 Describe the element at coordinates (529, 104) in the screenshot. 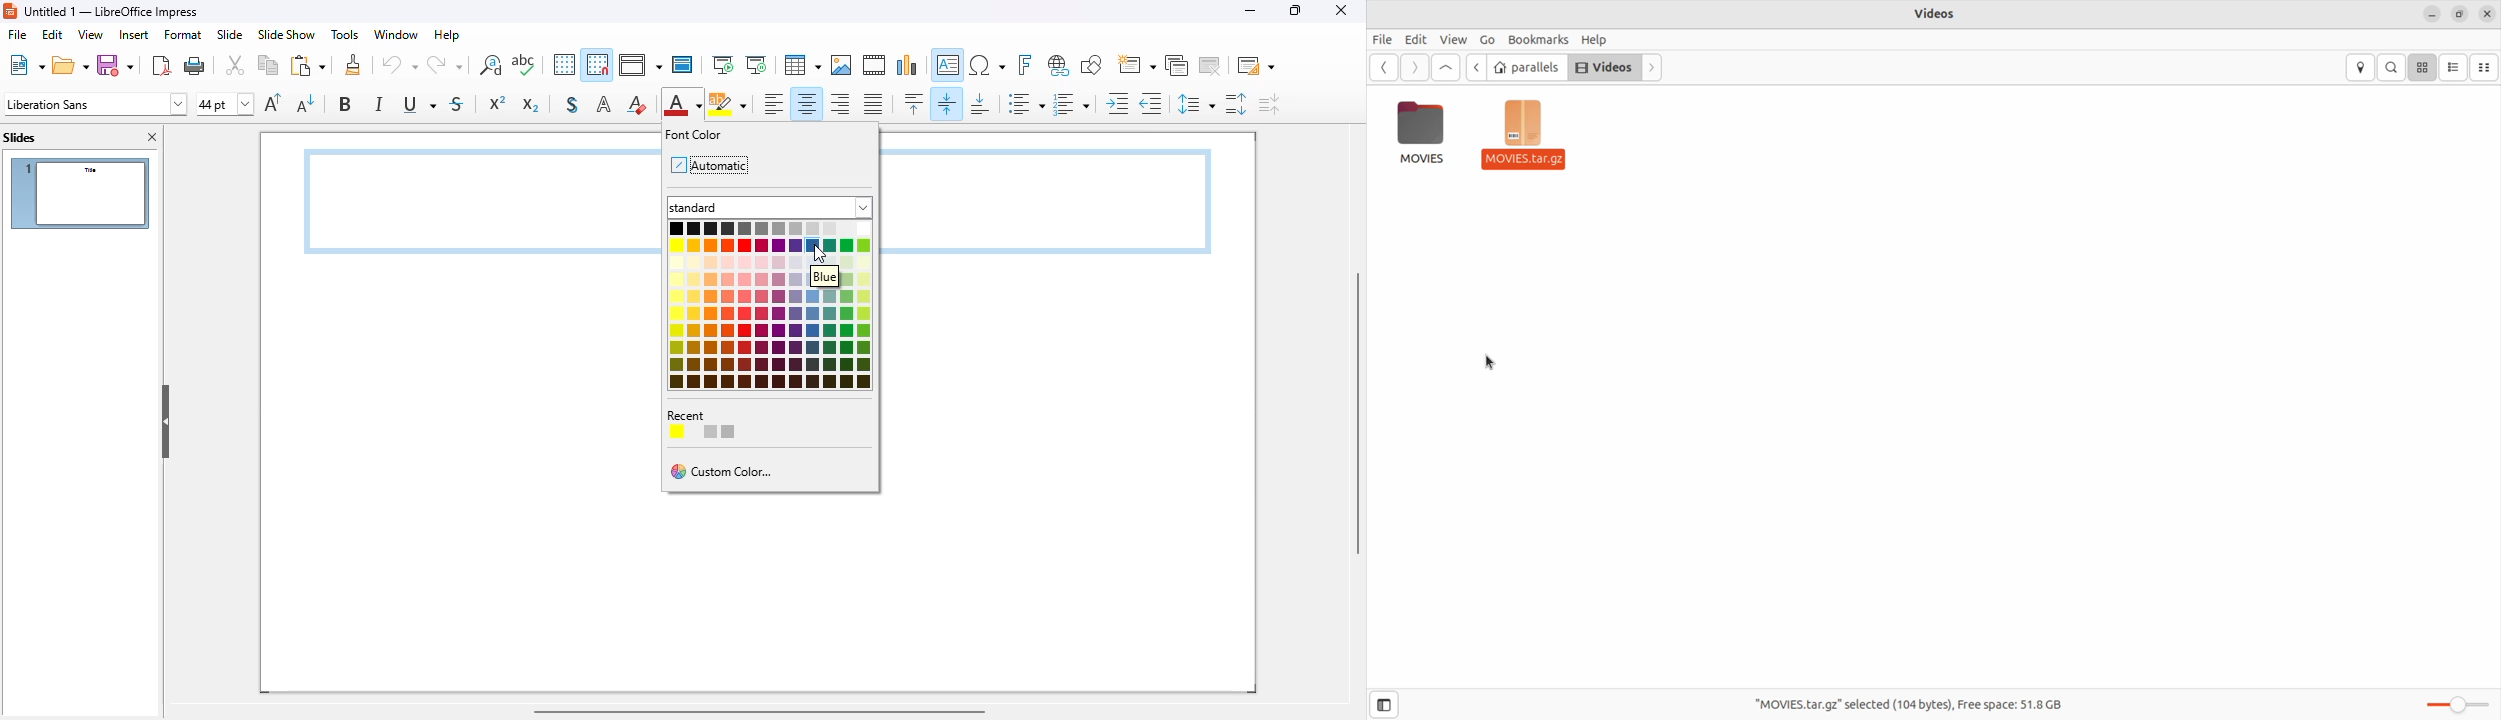

I see `subscript` at that location.